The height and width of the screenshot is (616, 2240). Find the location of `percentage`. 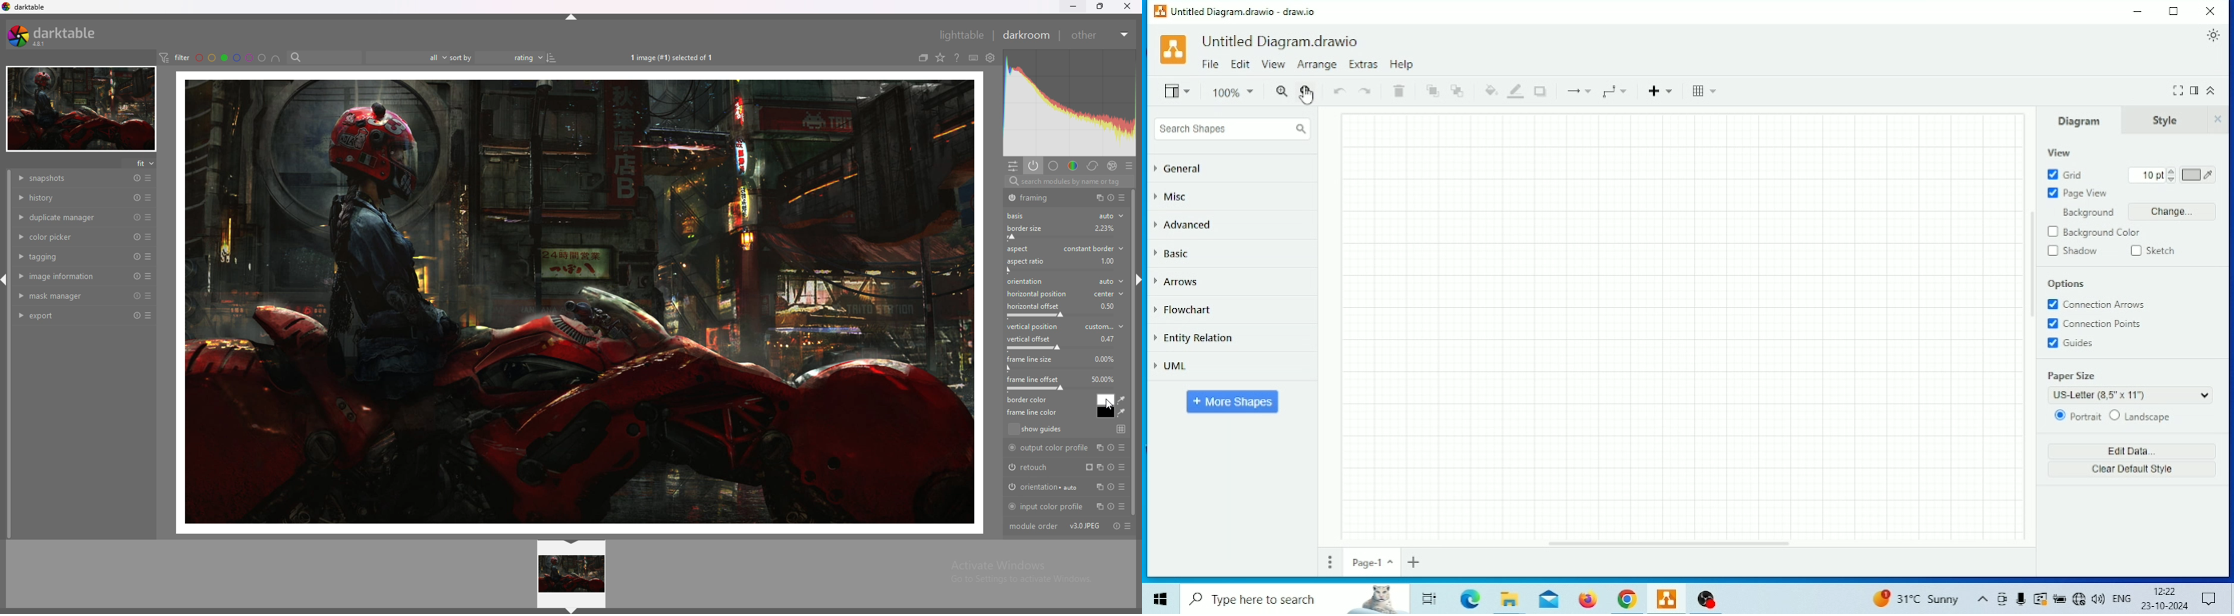

percentage is located at coordinates (1107, 259).